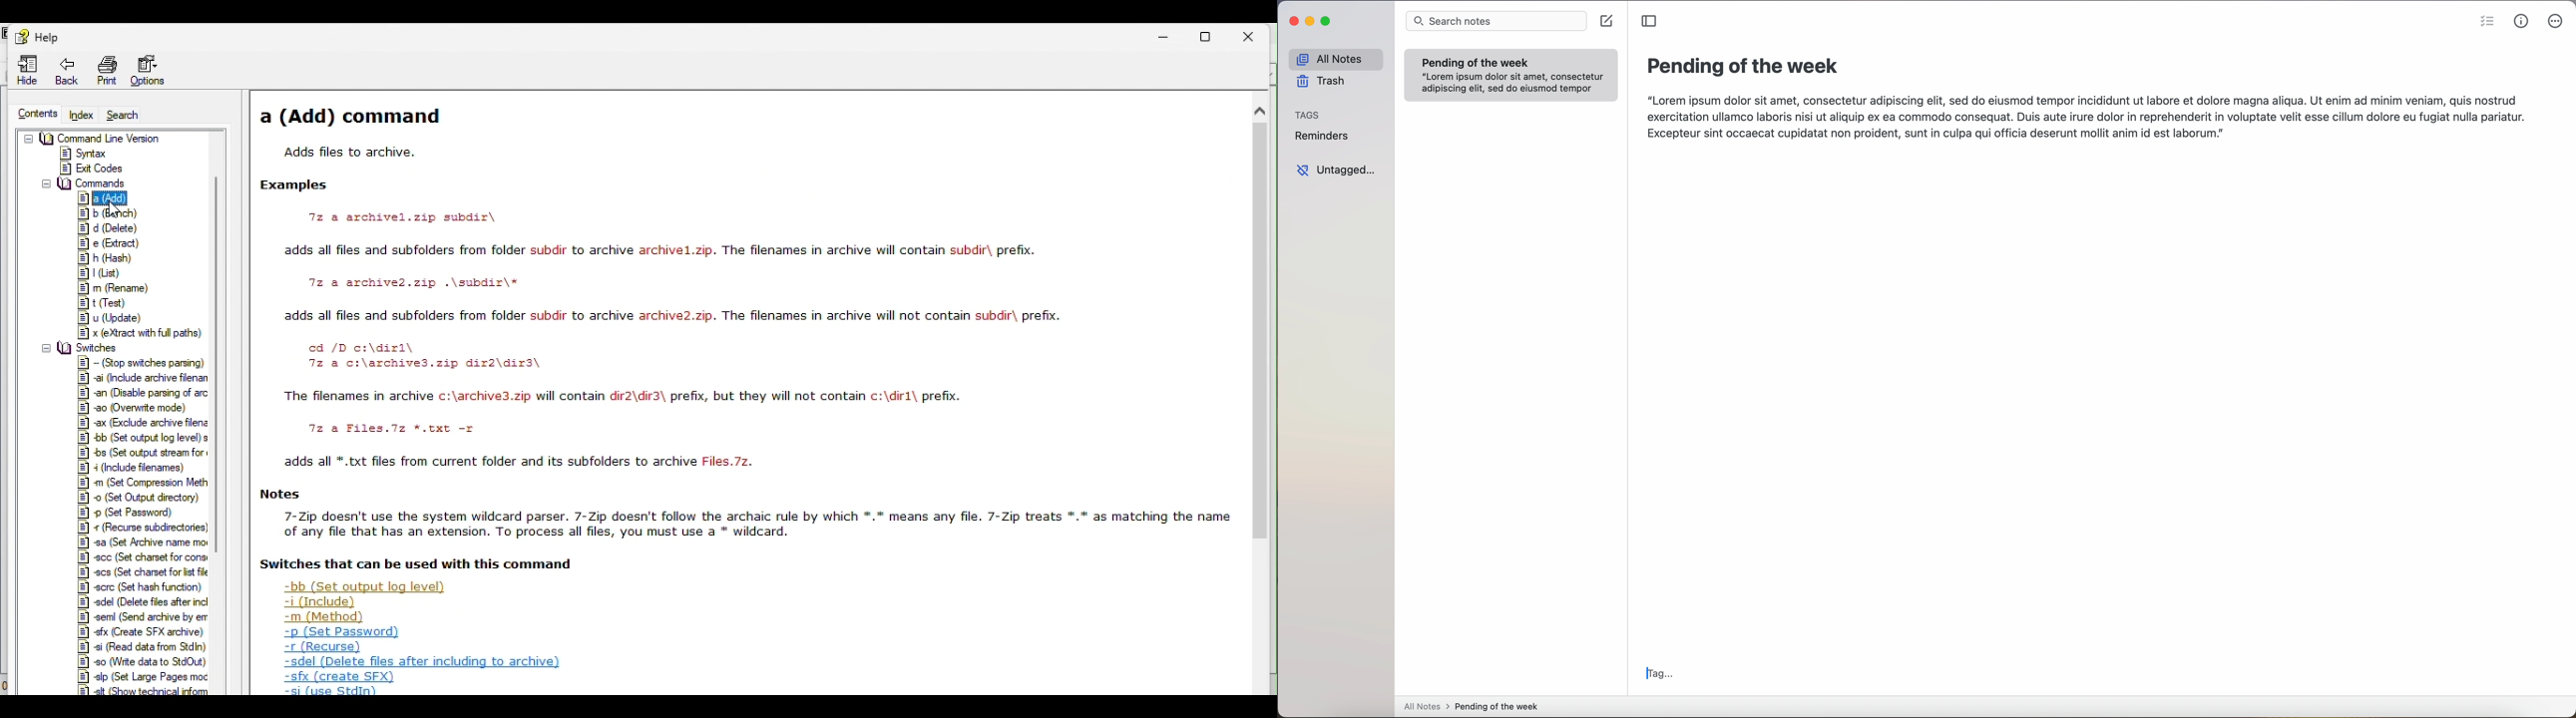 The width and height of the screenshot is (2576, 728). What do you see at coordinates (303, 186) in the screenshot?
I see `examples` at bounding box center [303, 186].